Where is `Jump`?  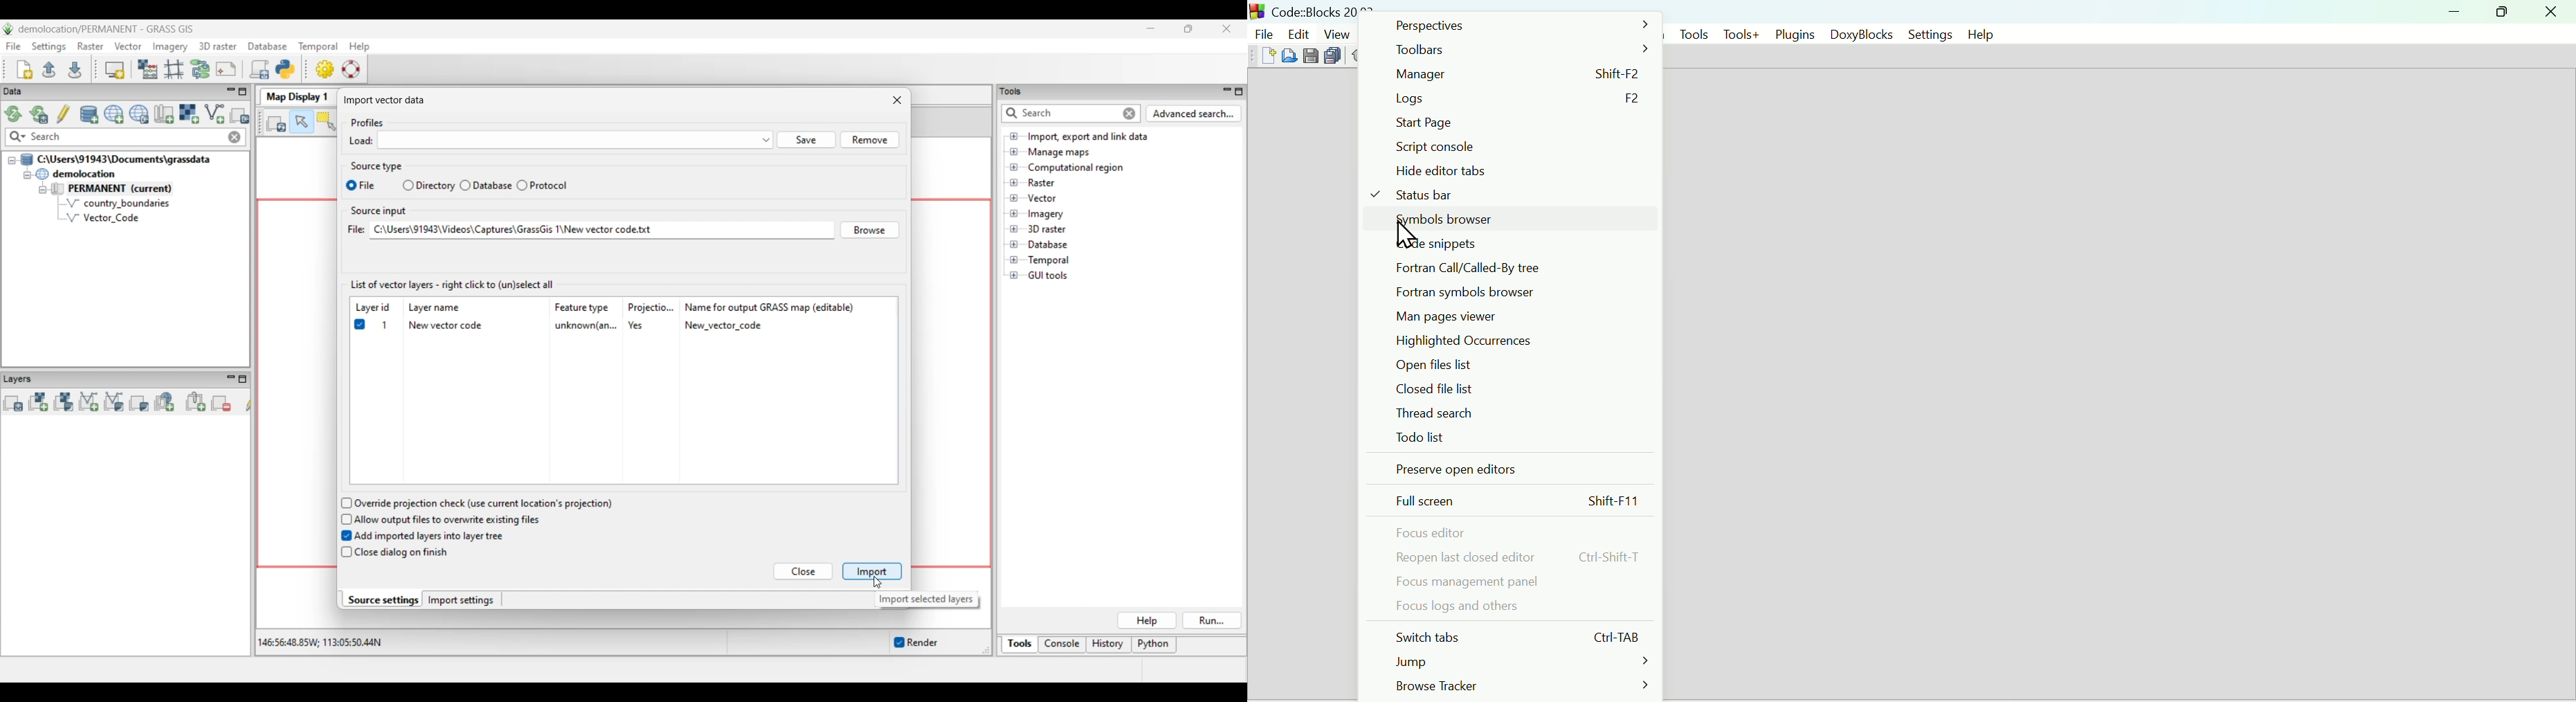 Jump is located at coordinates (1519, 660).